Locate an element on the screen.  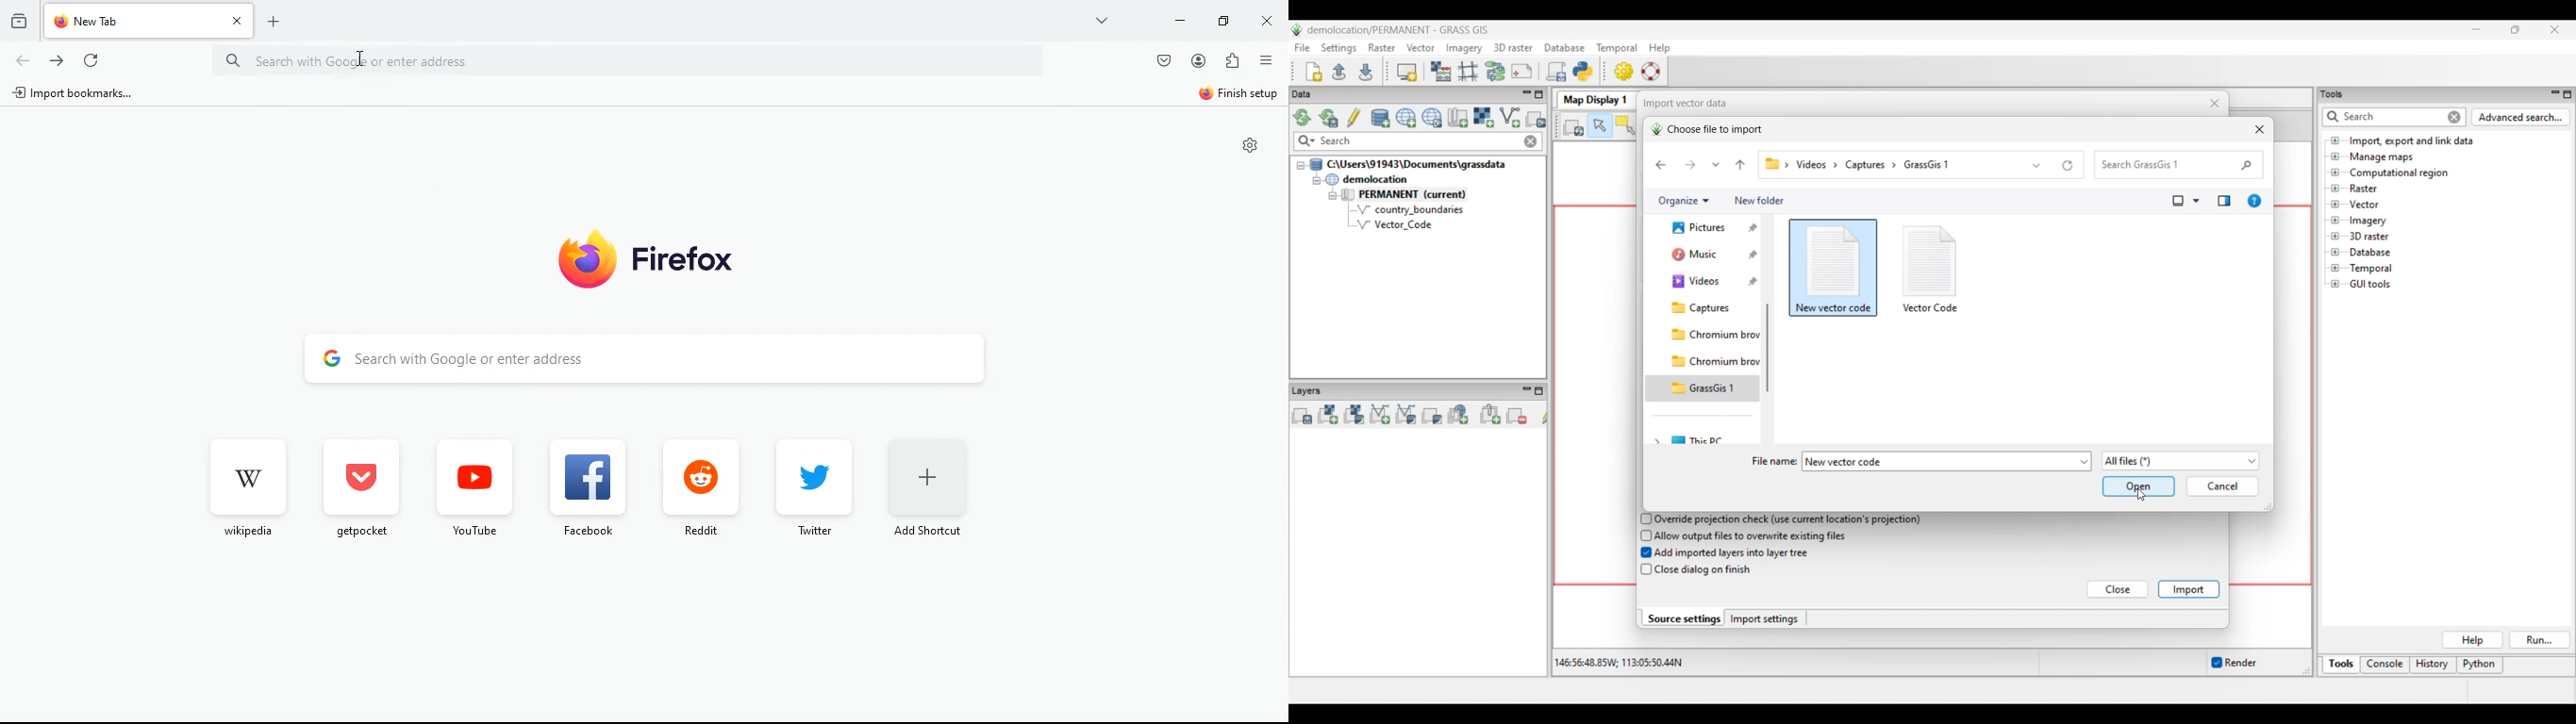
maximize is located at coordinates (1220, 22).